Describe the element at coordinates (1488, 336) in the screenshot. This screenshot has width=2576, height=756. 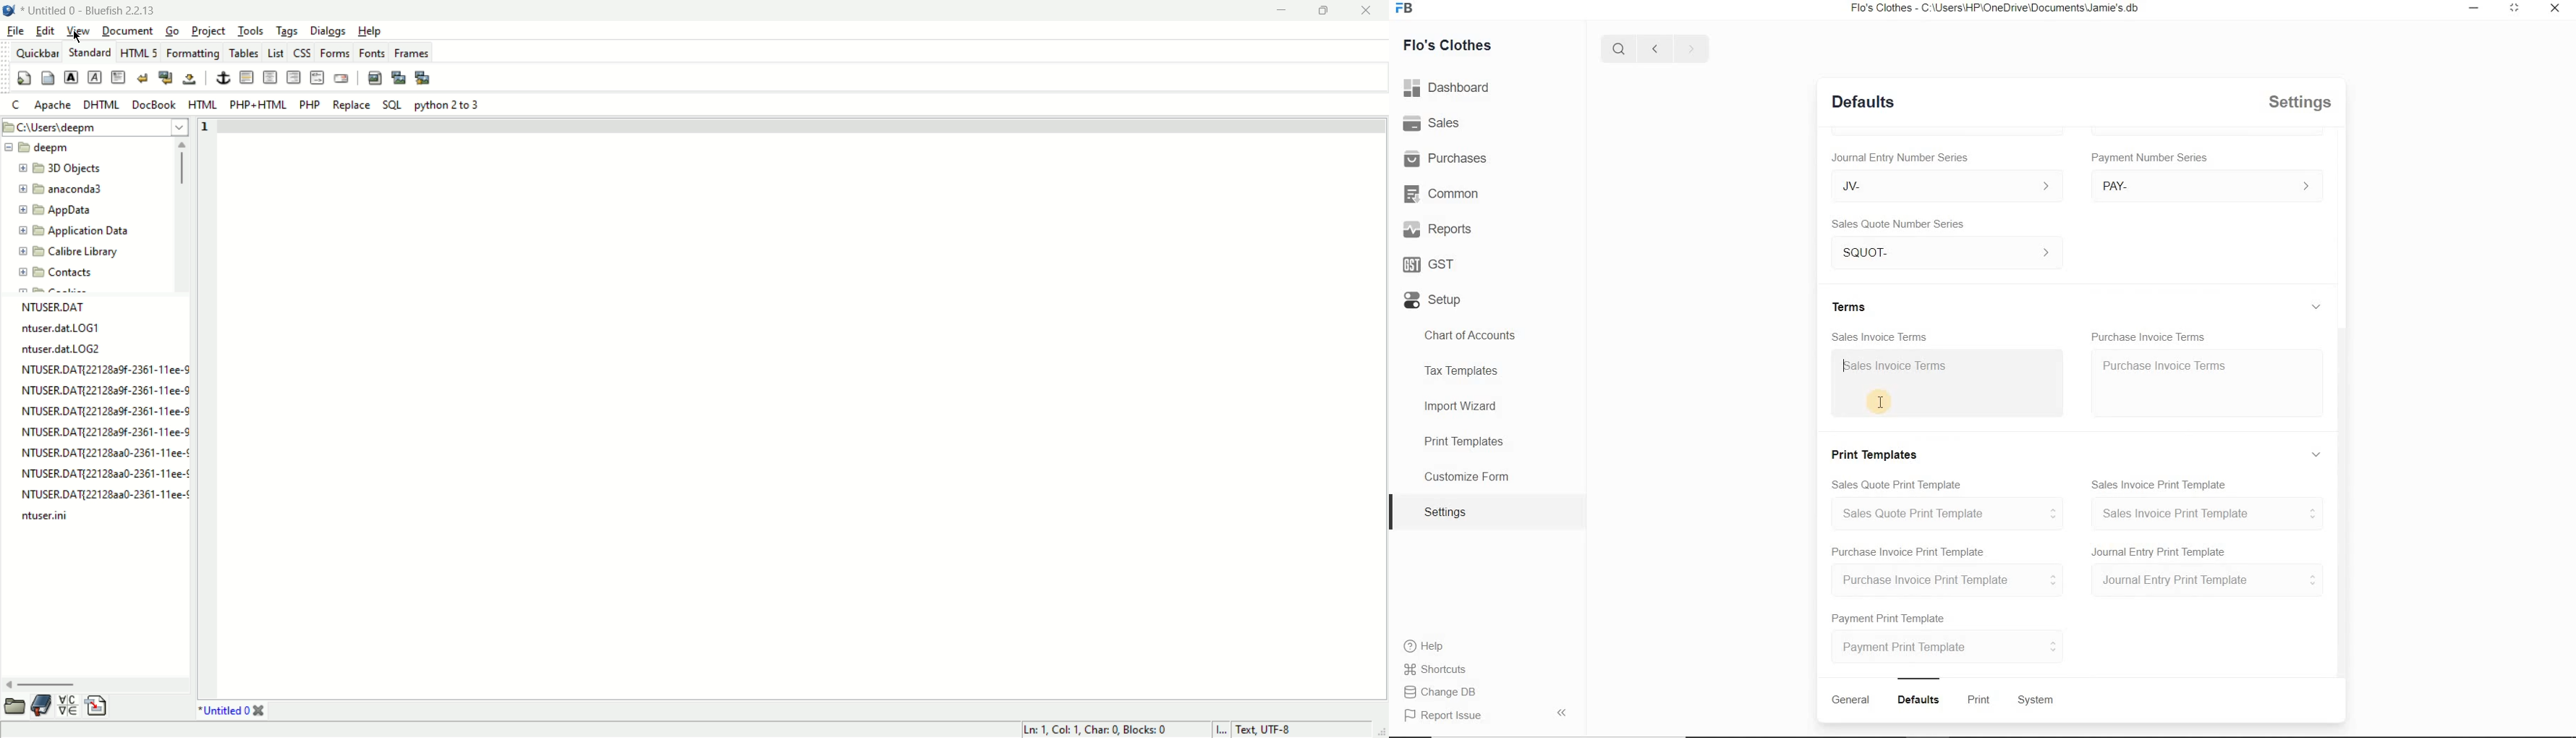
I see `Chart of accounts` at that location.